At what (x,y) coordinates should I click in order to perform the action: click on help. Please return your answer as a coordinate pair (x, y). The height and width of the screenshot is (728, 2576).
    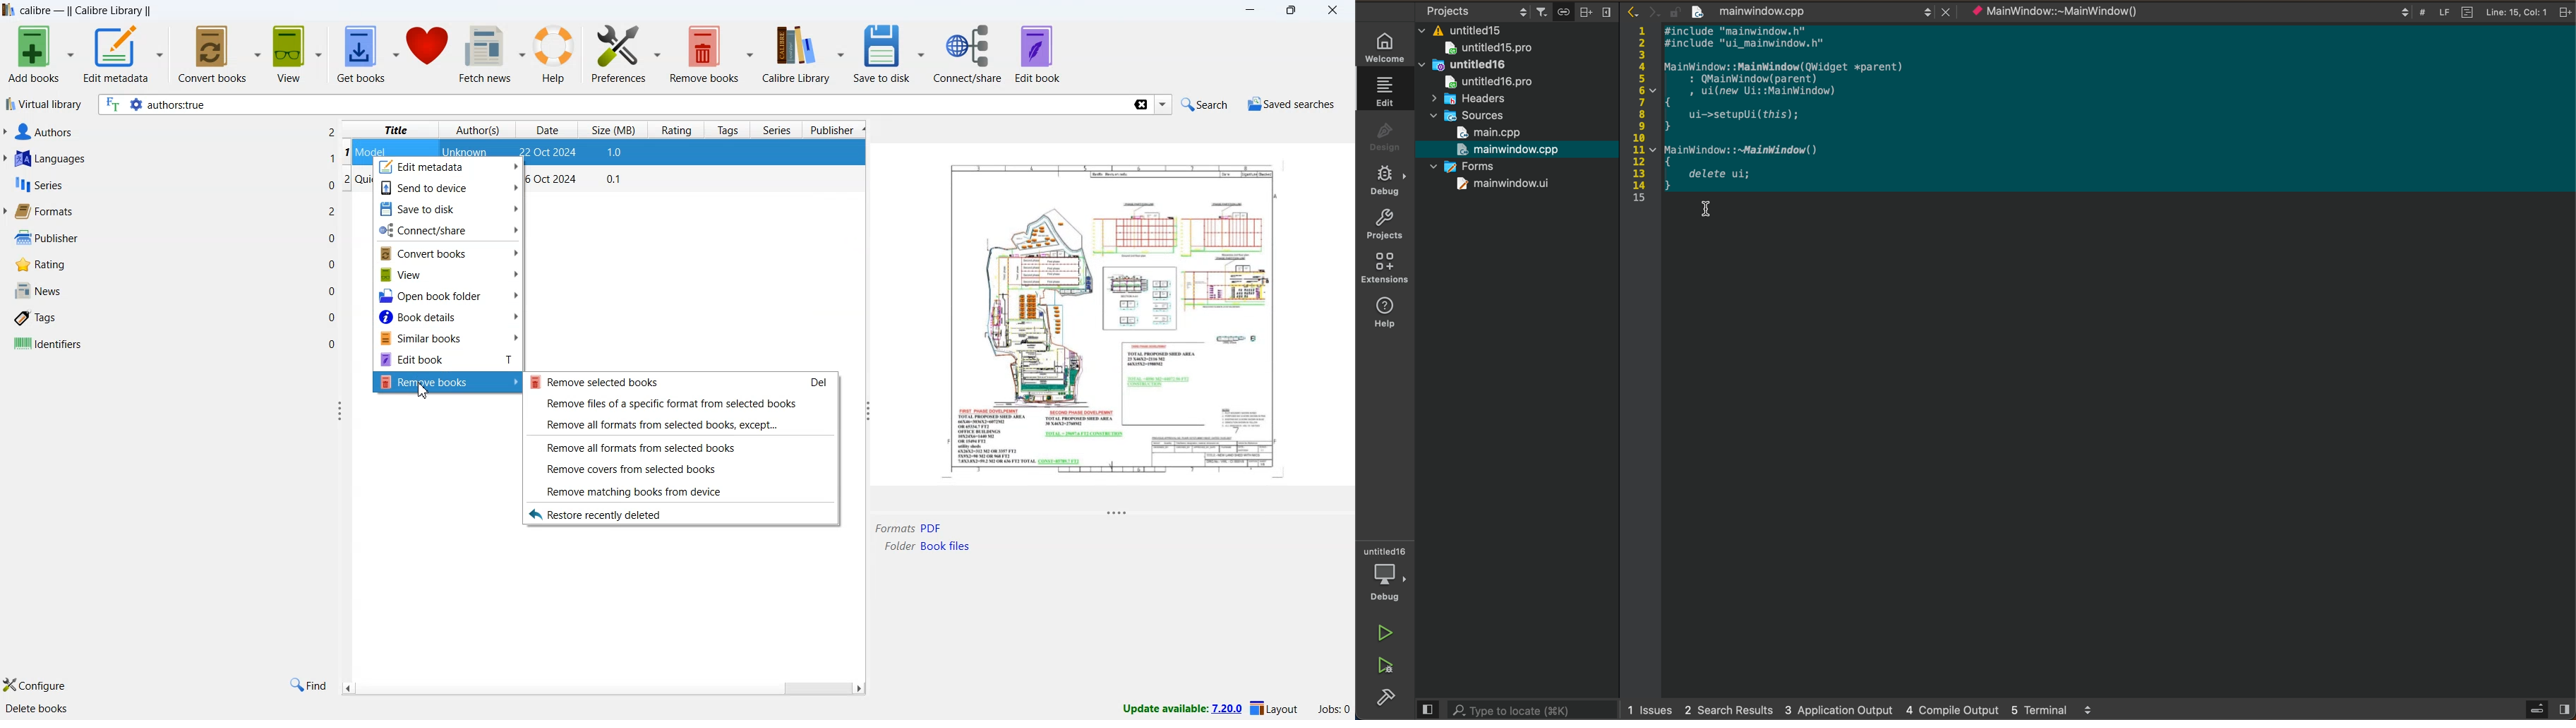
    Looking at the image, I should click on (558, 56).